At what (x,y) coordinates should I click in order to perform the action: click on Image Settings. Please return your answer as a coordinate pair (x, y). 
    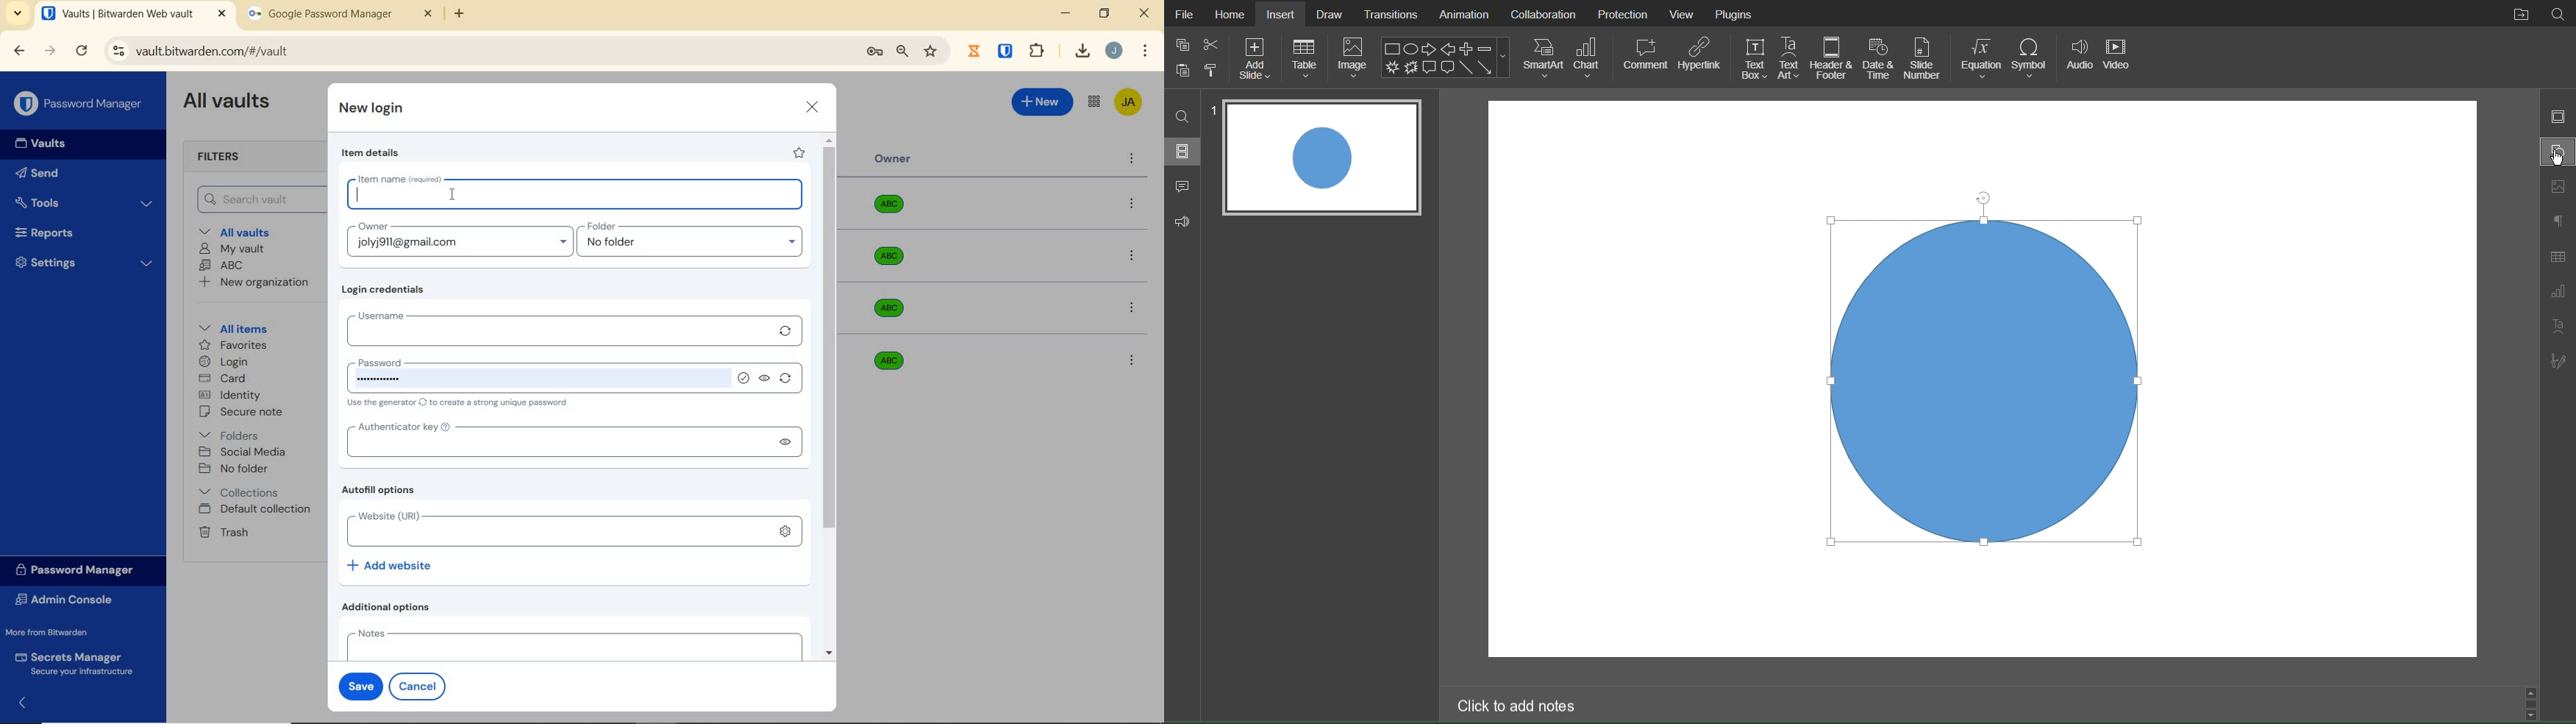
    Looking at the image, I should click on (2555, 186).